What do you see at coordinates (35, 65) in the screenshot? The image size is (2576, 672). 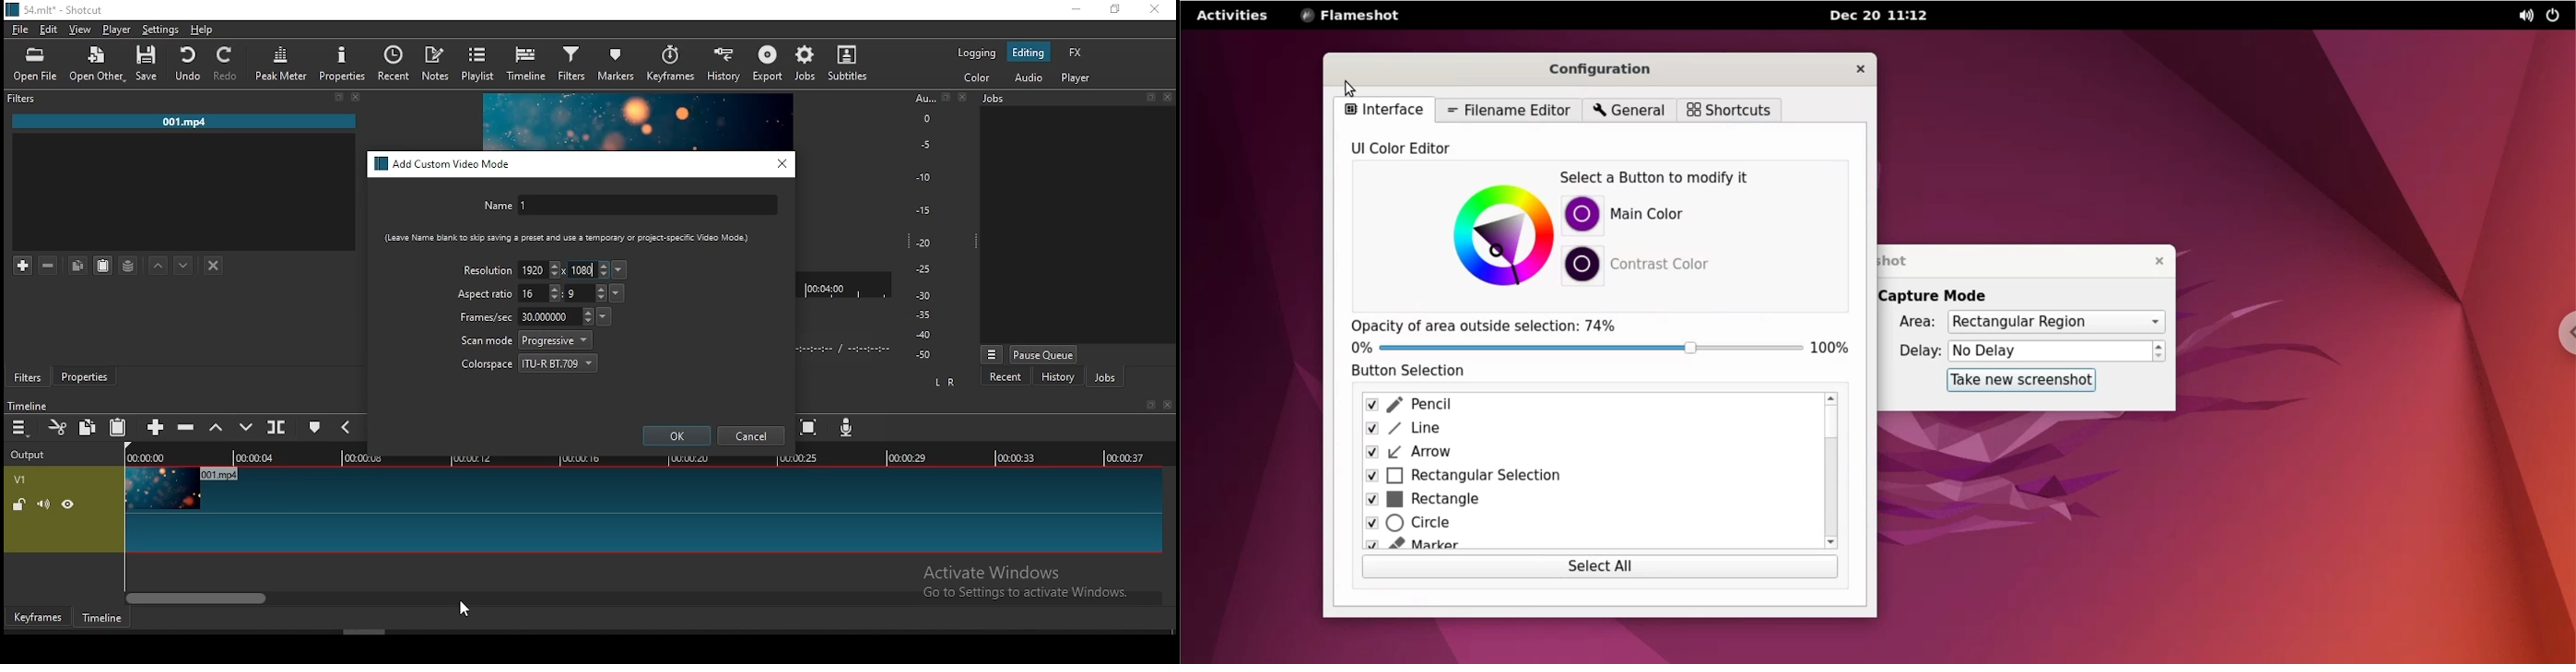 I see `open file` at bounding box center [35, 65].